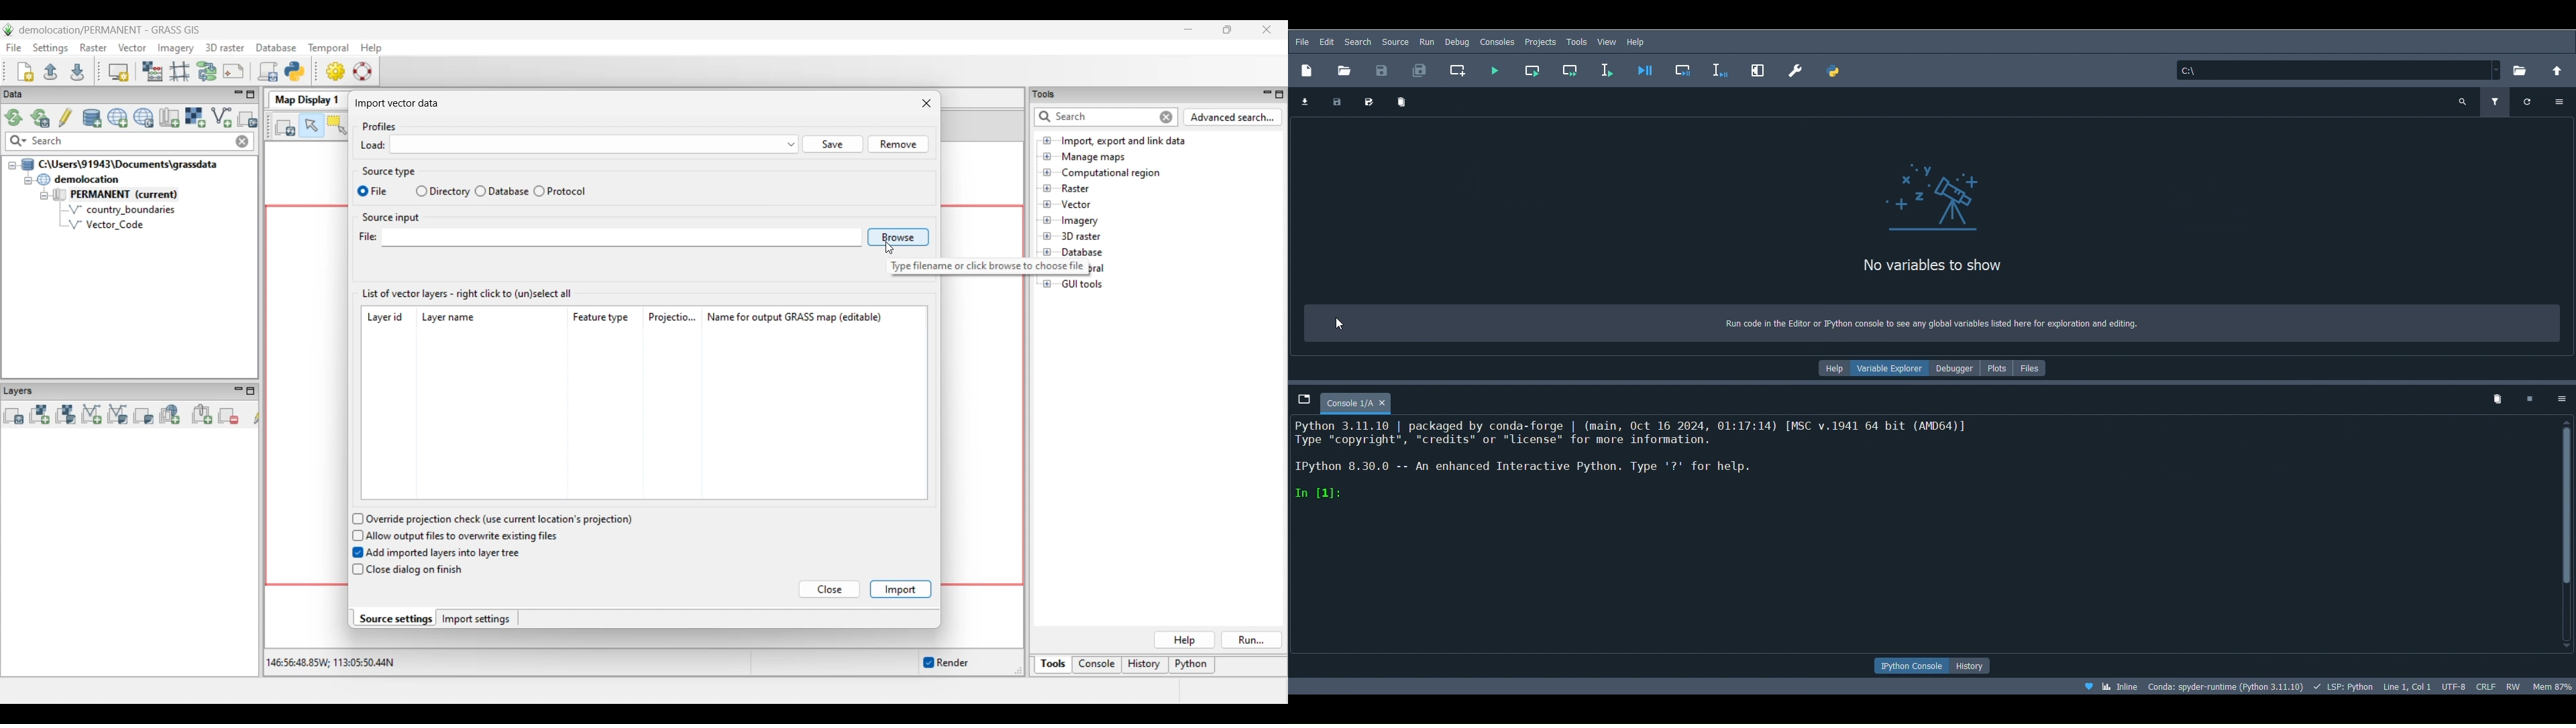  I want to click on Console 1/A, so click(1368, 400).